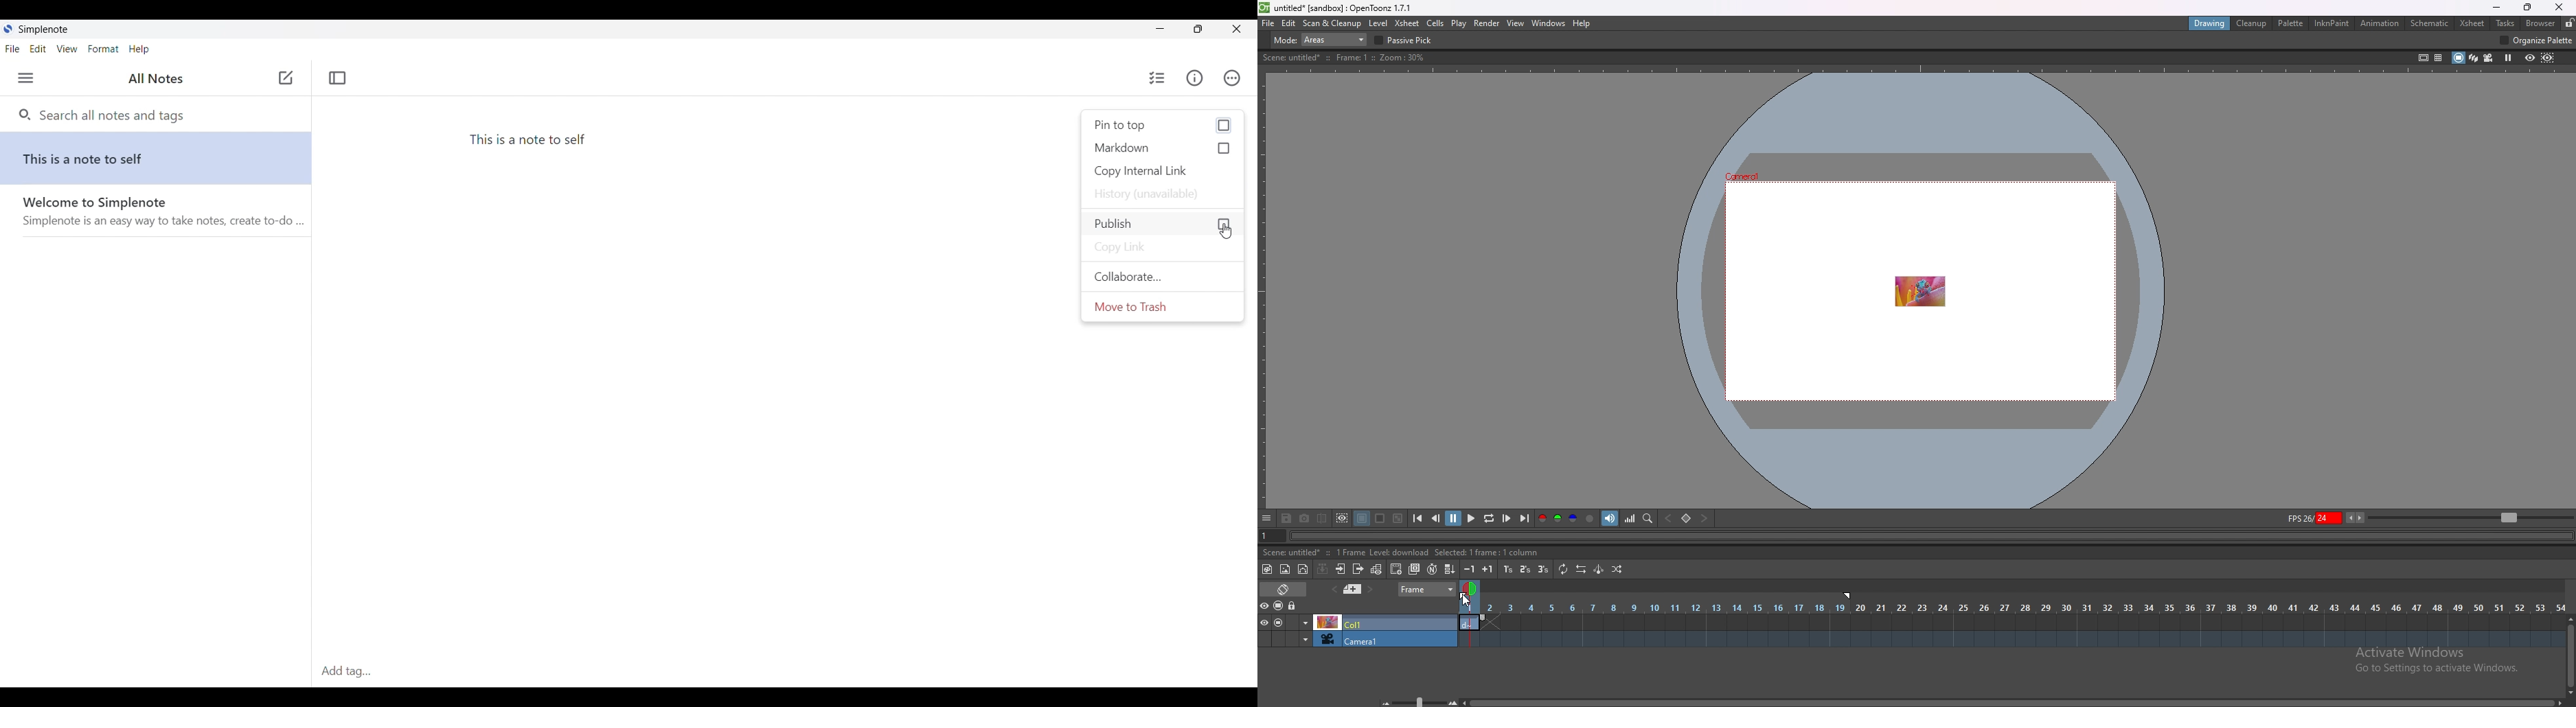 The height and width of the screenshot is (728, 2576). What do you see at coordinates (1455, 517) in the screenshot?
I see `pause` at bounding box center [1455, 517].